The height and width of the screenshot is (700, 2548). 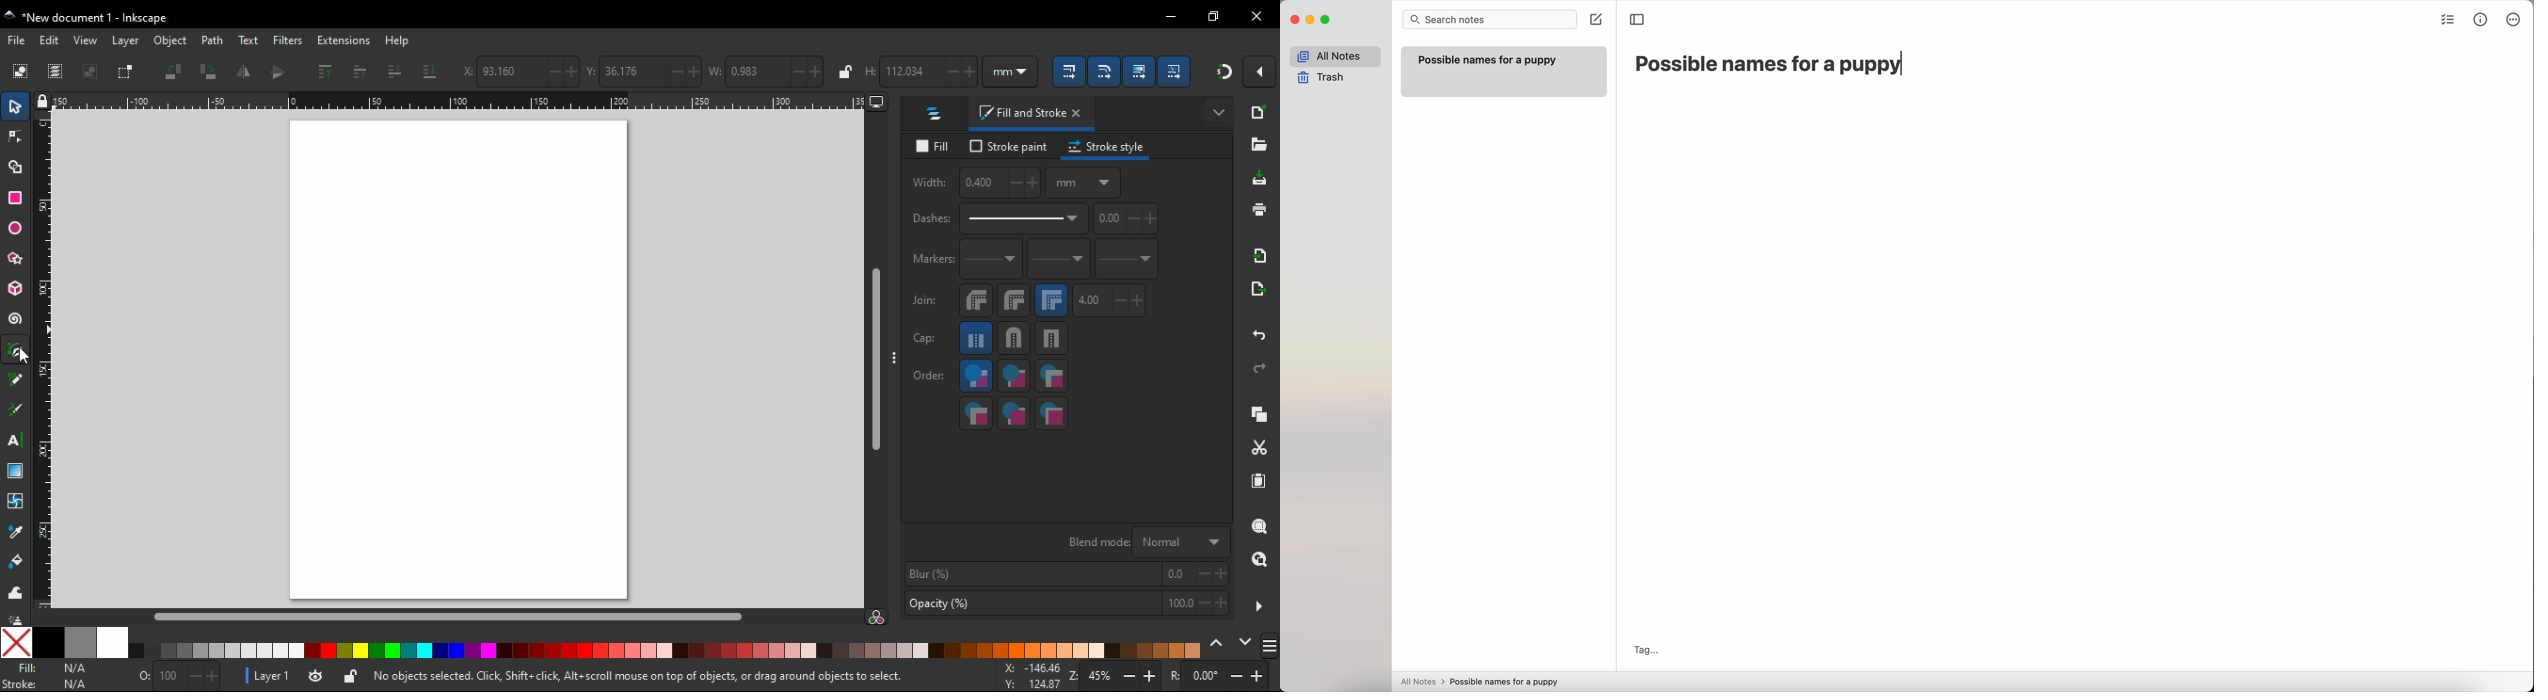 I want to click on cut, so click(x=1258, y=449).